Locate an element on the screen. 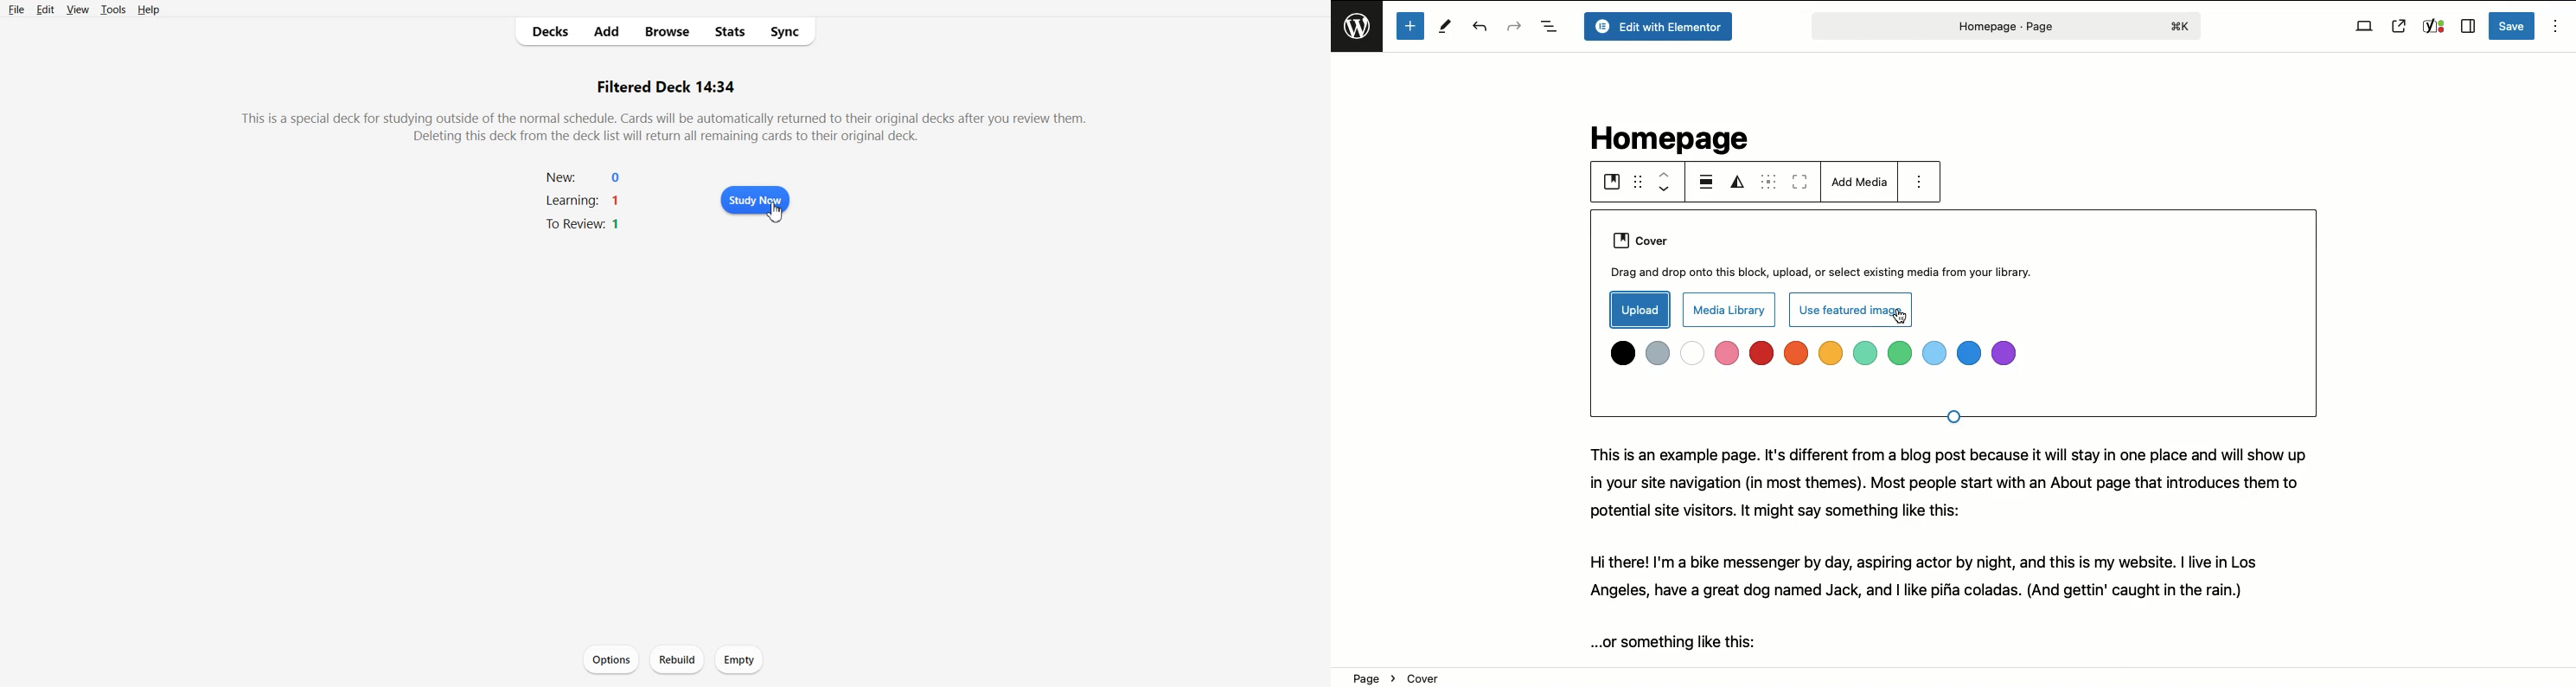 The width and height of the screenshot is (2576, 700). Tools is located at coordinates (114, 9).